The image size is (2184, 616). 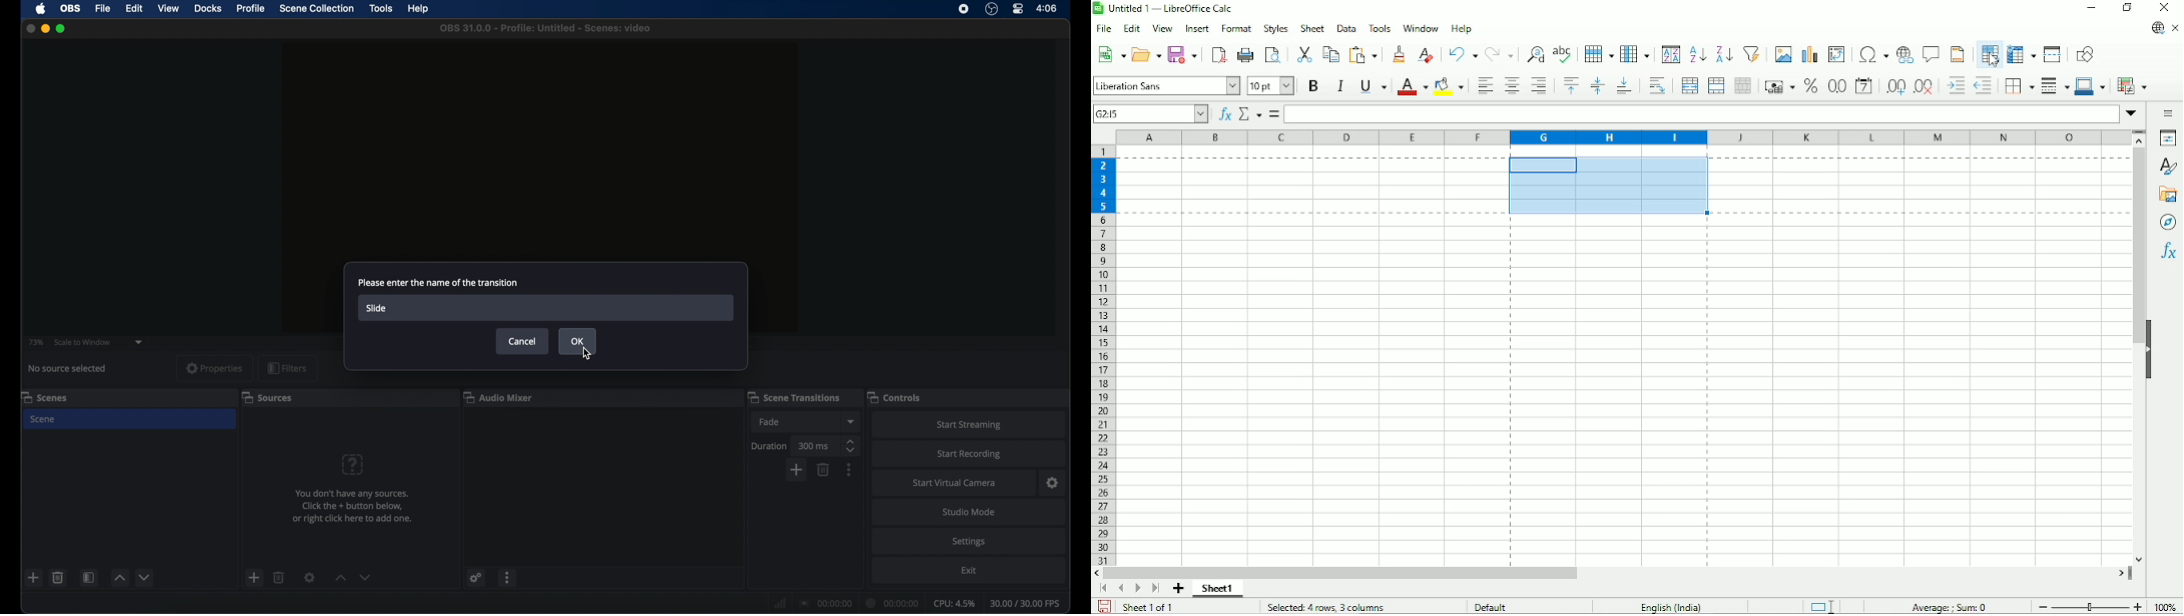 I want to click on Redo, so click(x=1498, y=53).